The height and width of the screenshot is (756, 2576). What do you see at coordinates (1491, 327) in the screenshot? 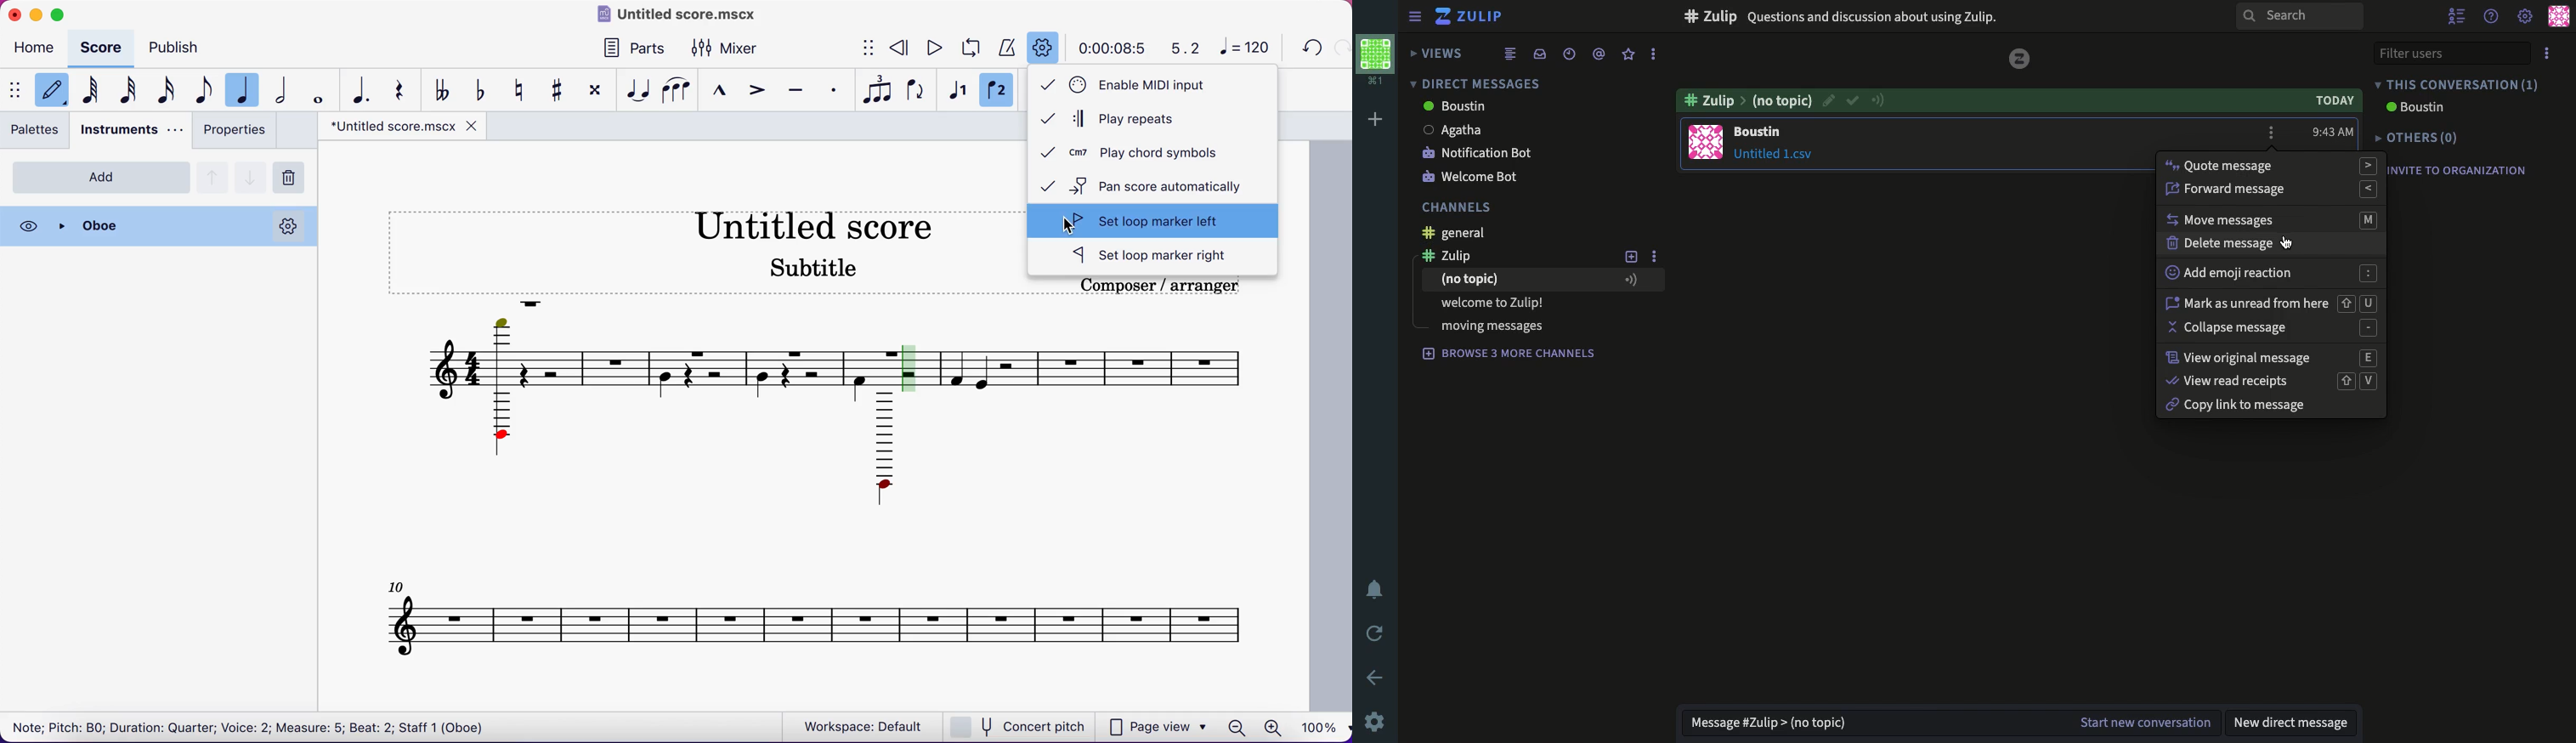
I see `moving messages` at bounding box center [1491, 327].